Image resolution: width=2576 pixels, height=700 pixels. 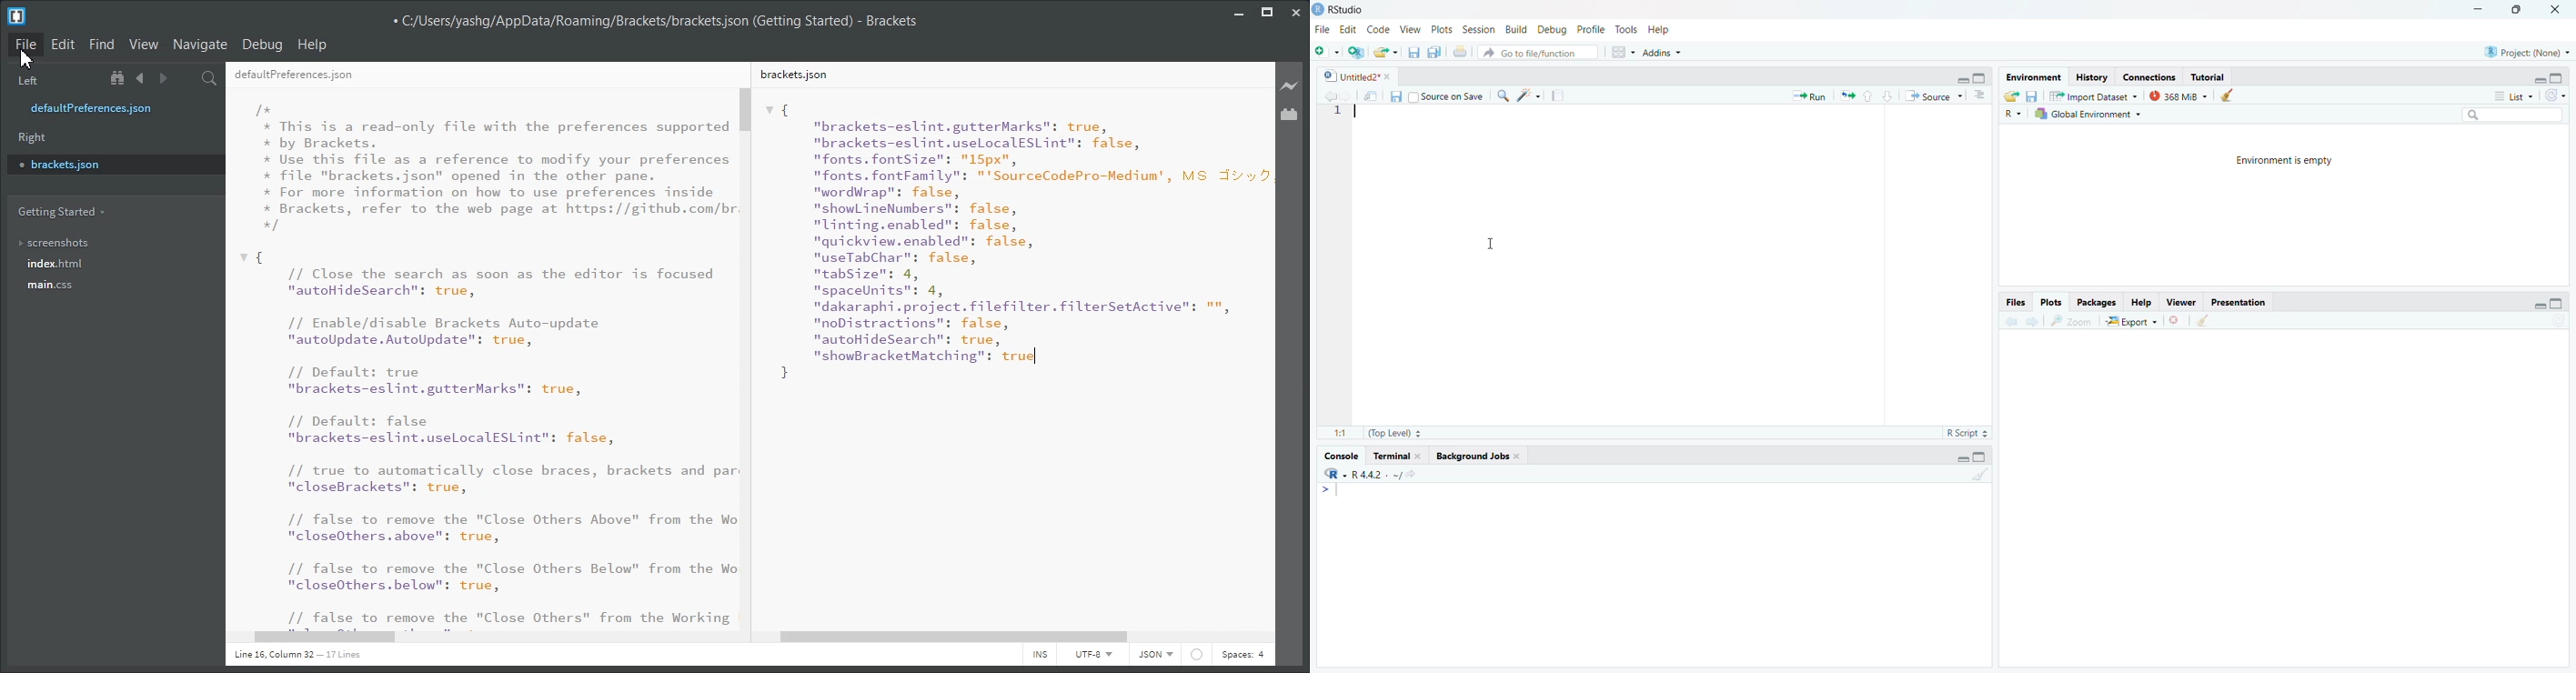 I want to click on Files, so click(x=2009, y=302).